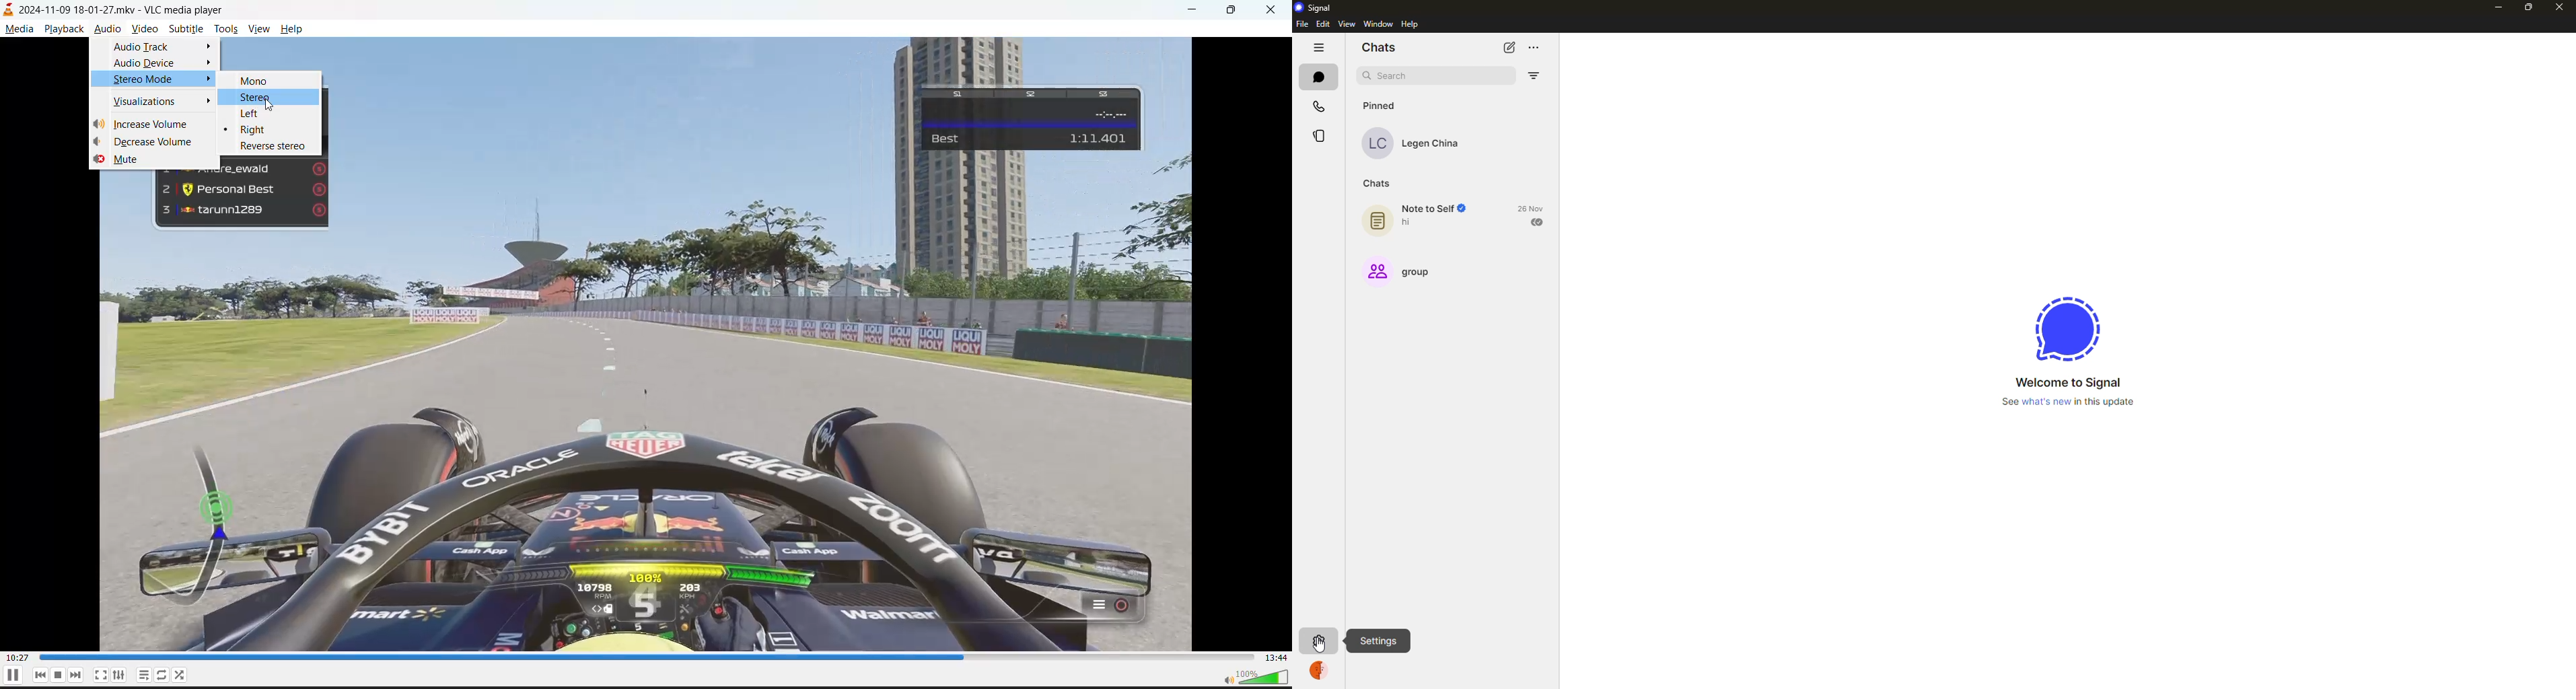  Describe the element at coordinates (124, 161) in the screenshot. I see `mute` at that location.